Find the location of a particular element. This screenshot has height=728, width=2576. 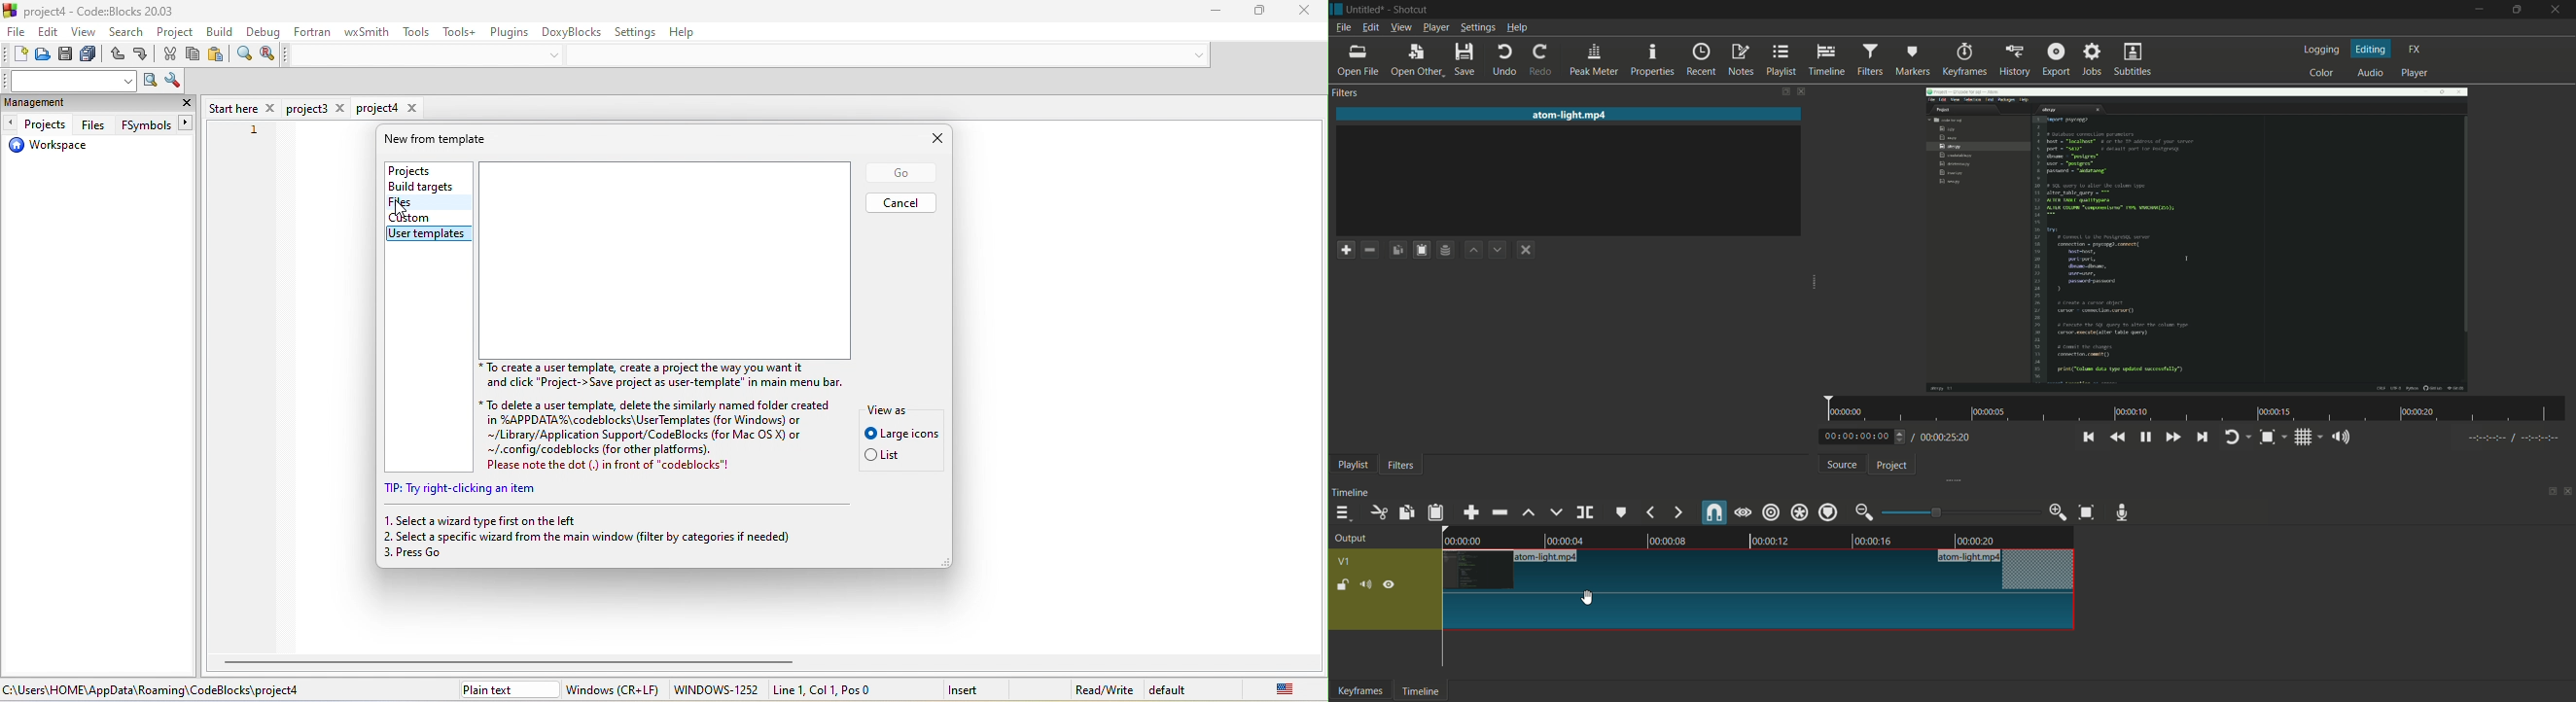

ripple all tracks is located at coordinates (1799, 512).